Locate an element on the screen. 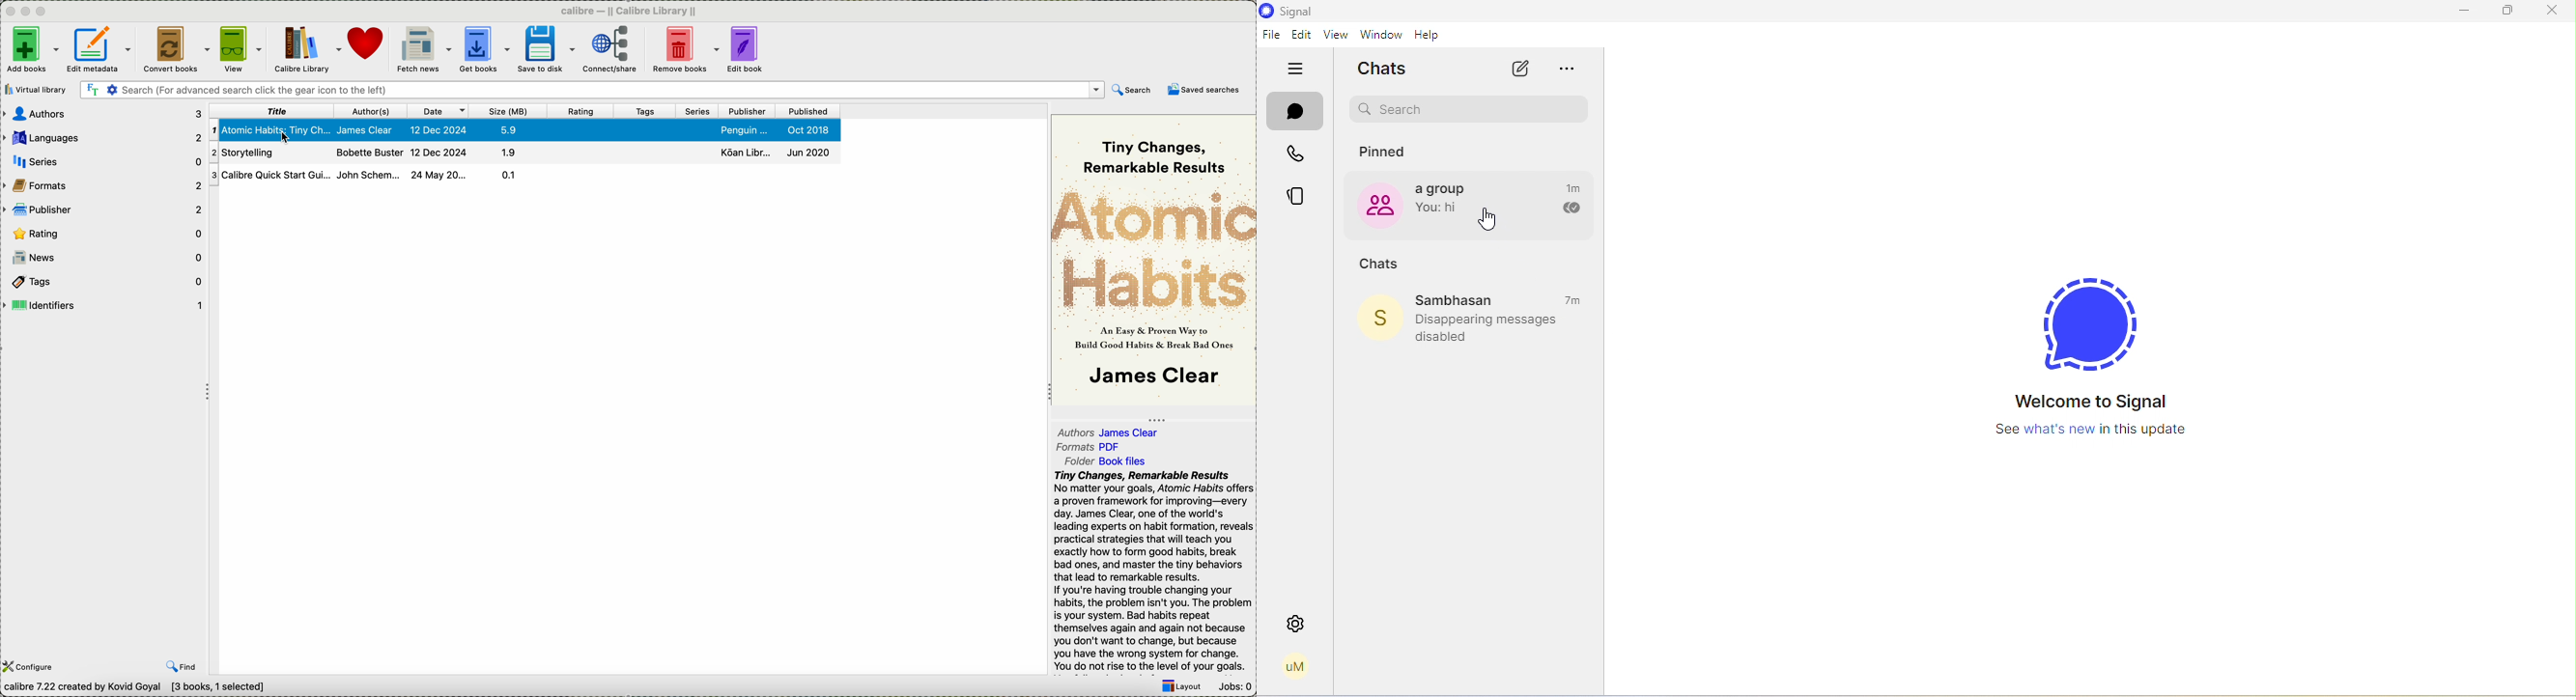  click on first book is located at coordinates (525, 129).